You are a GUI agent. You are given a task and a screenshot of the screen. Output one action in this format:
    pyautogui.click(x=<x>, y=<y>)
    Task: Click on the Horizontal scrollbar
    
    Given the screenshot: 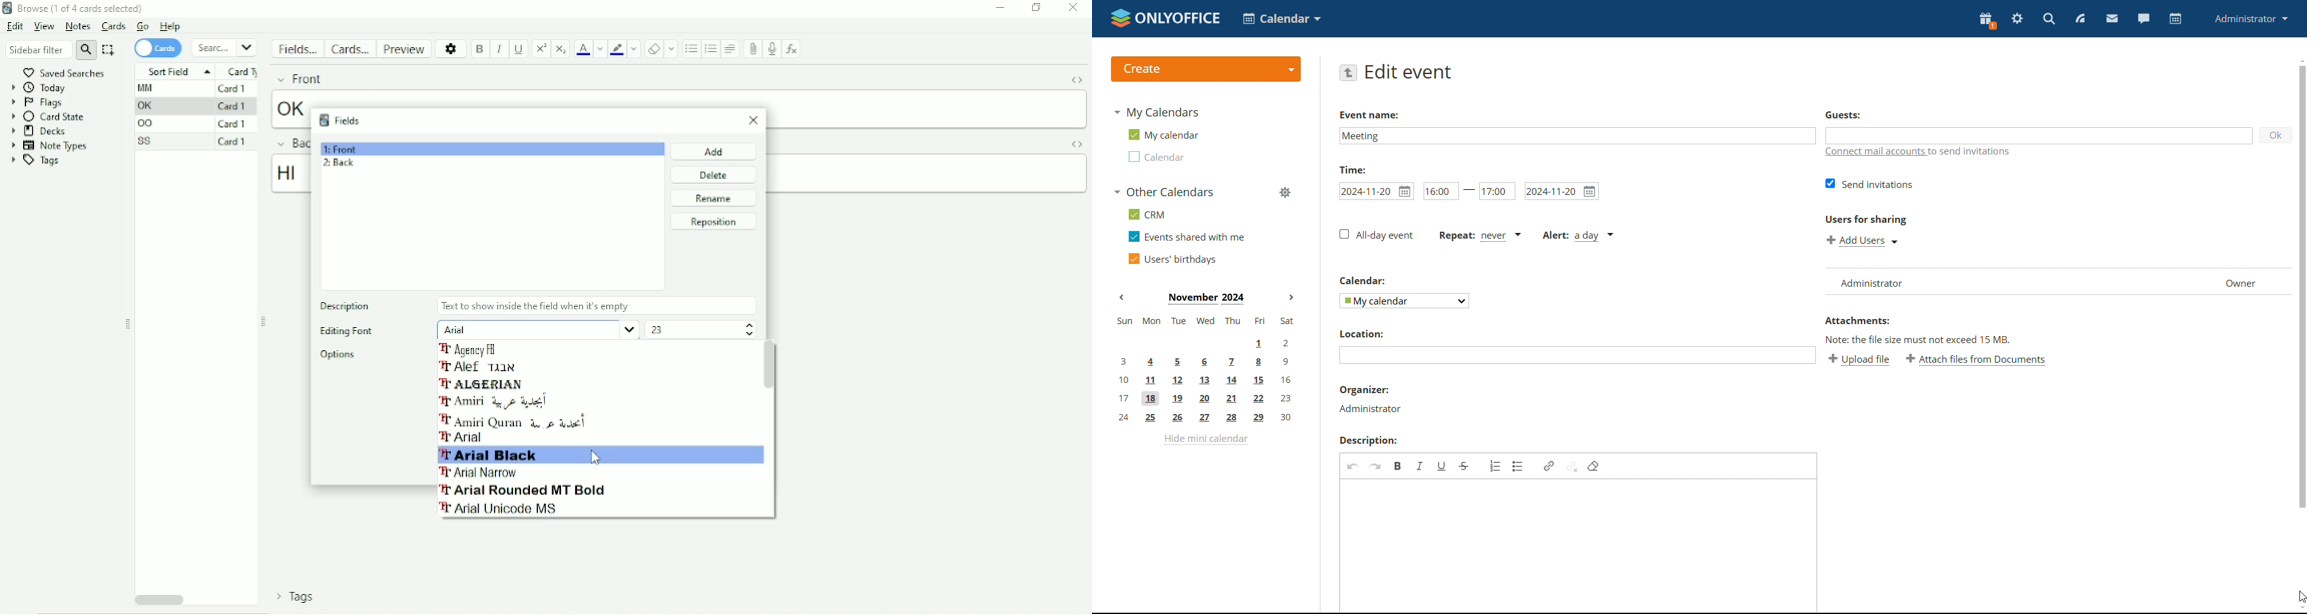 What is the action you would take?
    pyautogui.click(x=158, y=600)
    